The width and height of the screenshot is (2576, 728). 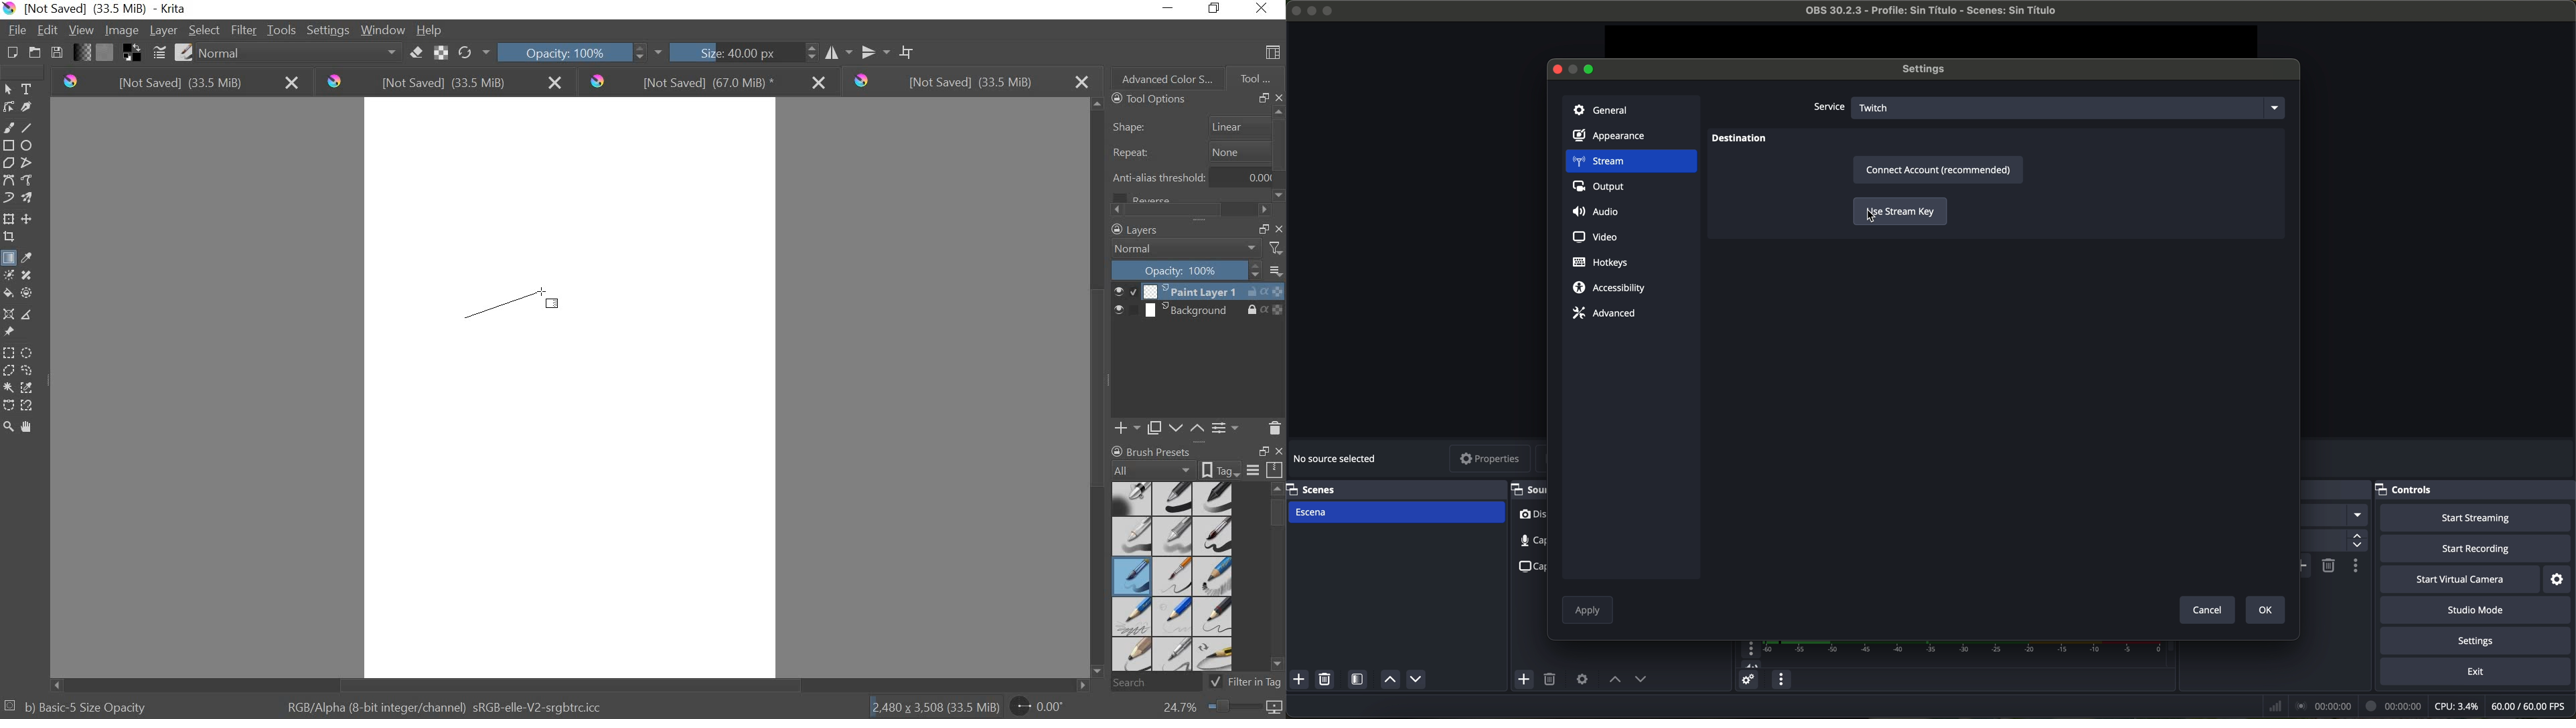 What do you see at coordinates (2337, 490) in the screenshot?
I see `` at bounding box center [2337, 490].